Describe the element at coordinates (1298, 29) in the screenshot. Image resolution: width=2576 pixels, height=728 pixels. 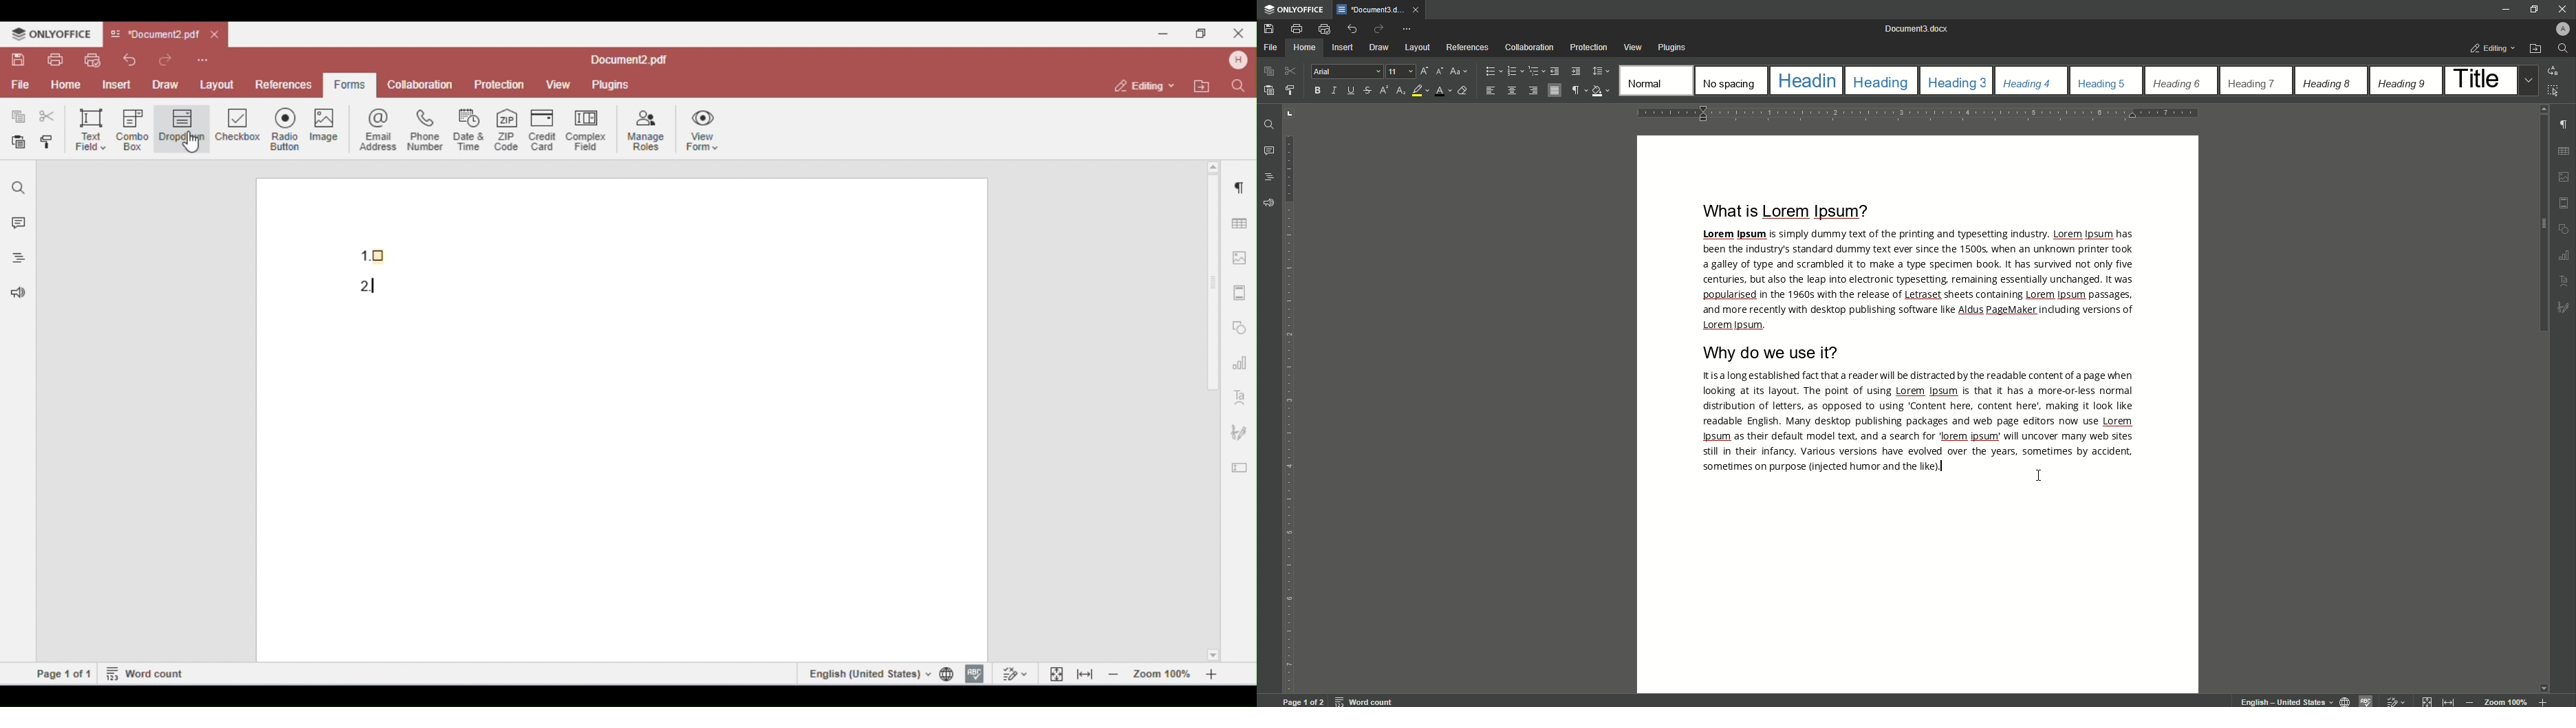
I see `Print` at that location.